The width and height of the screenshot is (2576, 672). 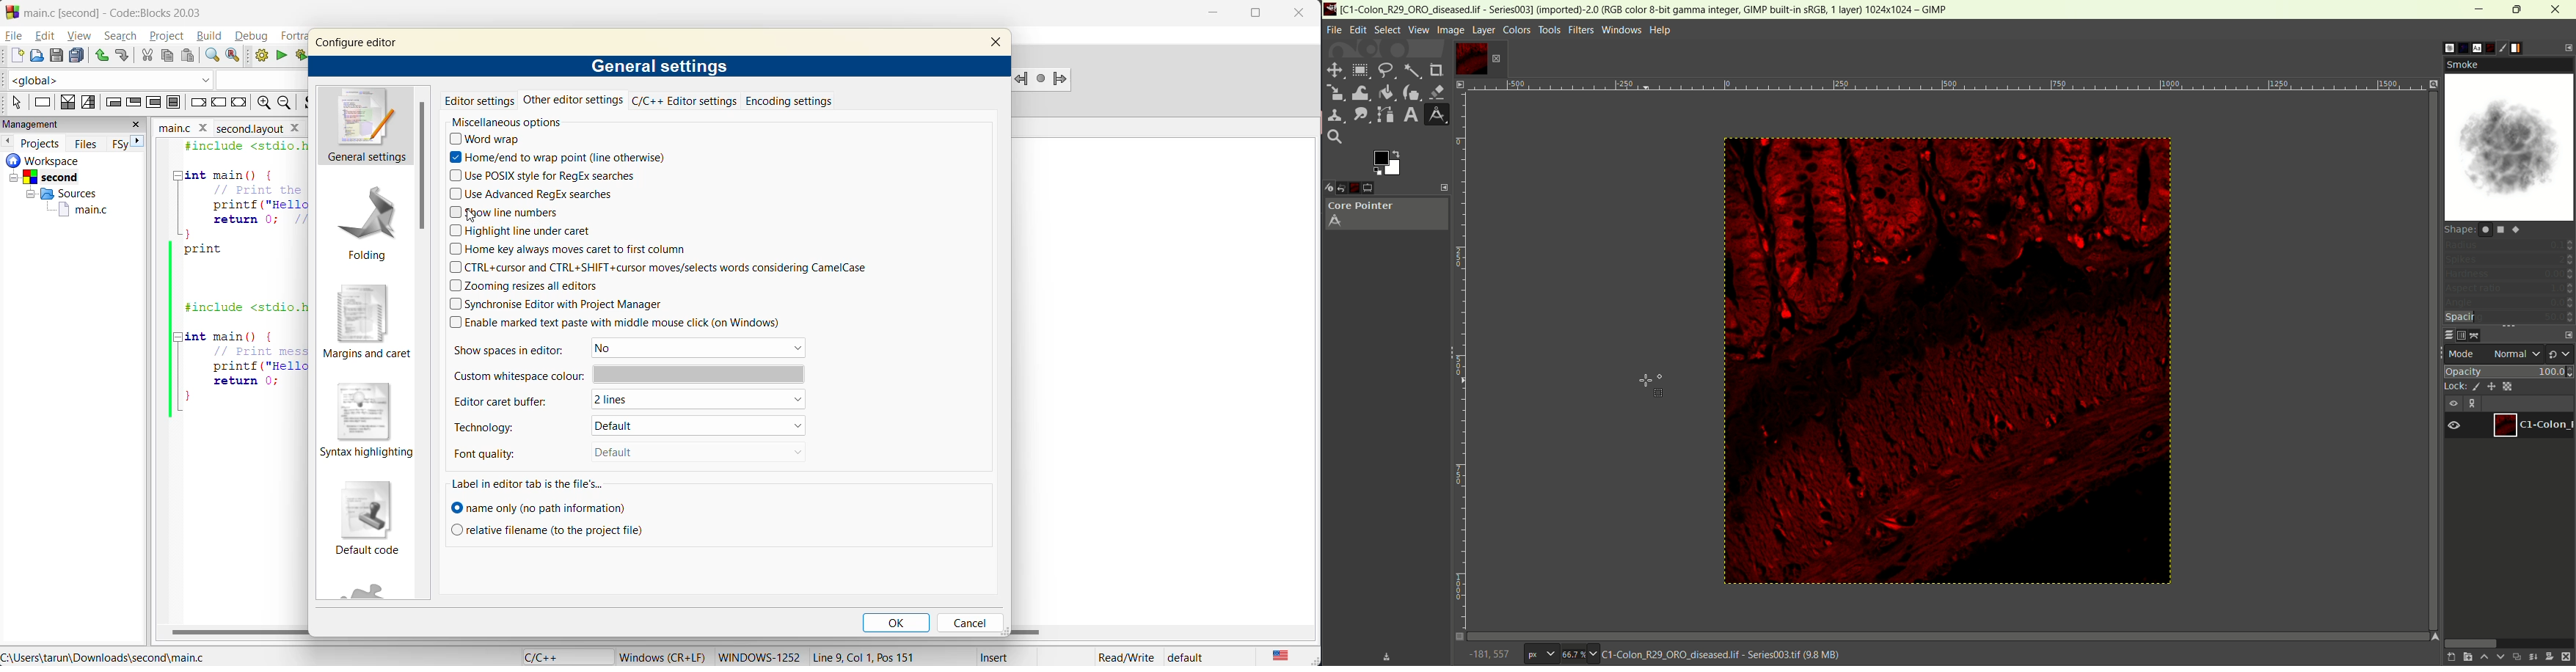 What do you see at coordinates (2478, 335) in the screenshot?
I see `paths` at bounding box center [2478, 335].